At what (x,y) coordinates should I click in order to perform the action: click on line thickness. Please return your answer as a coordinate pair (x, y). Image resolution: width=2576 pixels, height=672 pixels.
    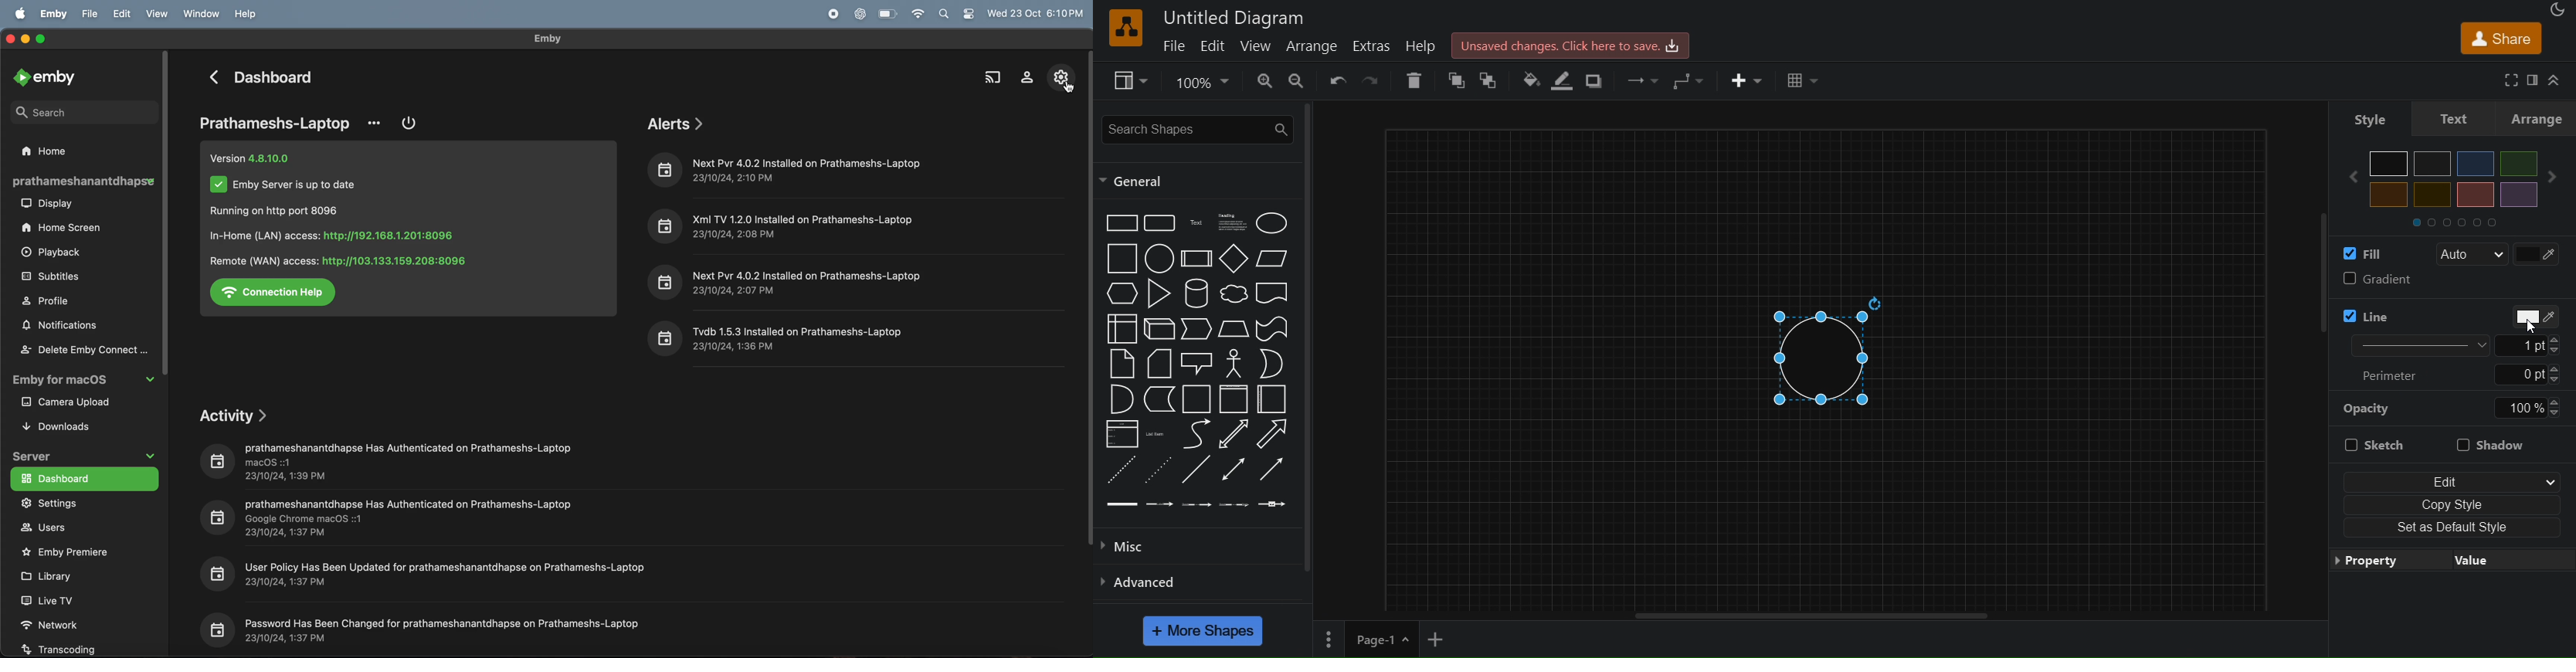
    Looking at the image, I should click on (2409, 344).